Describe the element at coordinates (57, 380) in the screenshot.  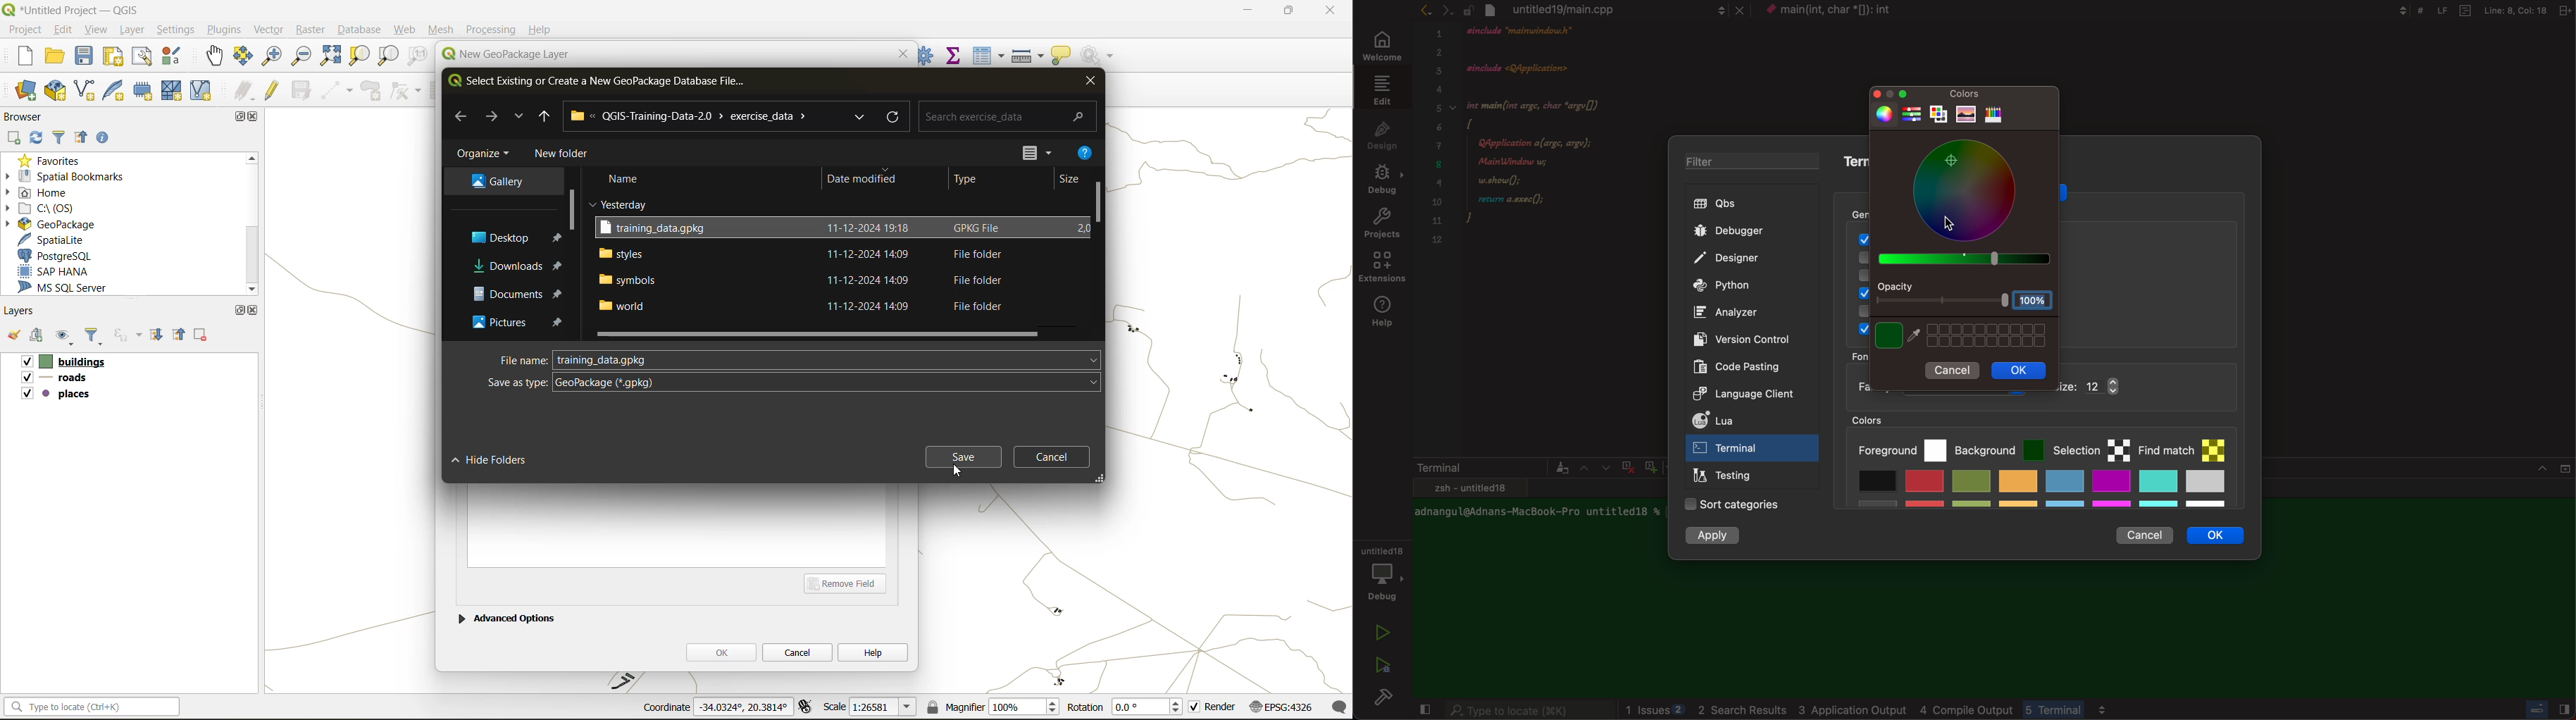
I see `roads` at that location.